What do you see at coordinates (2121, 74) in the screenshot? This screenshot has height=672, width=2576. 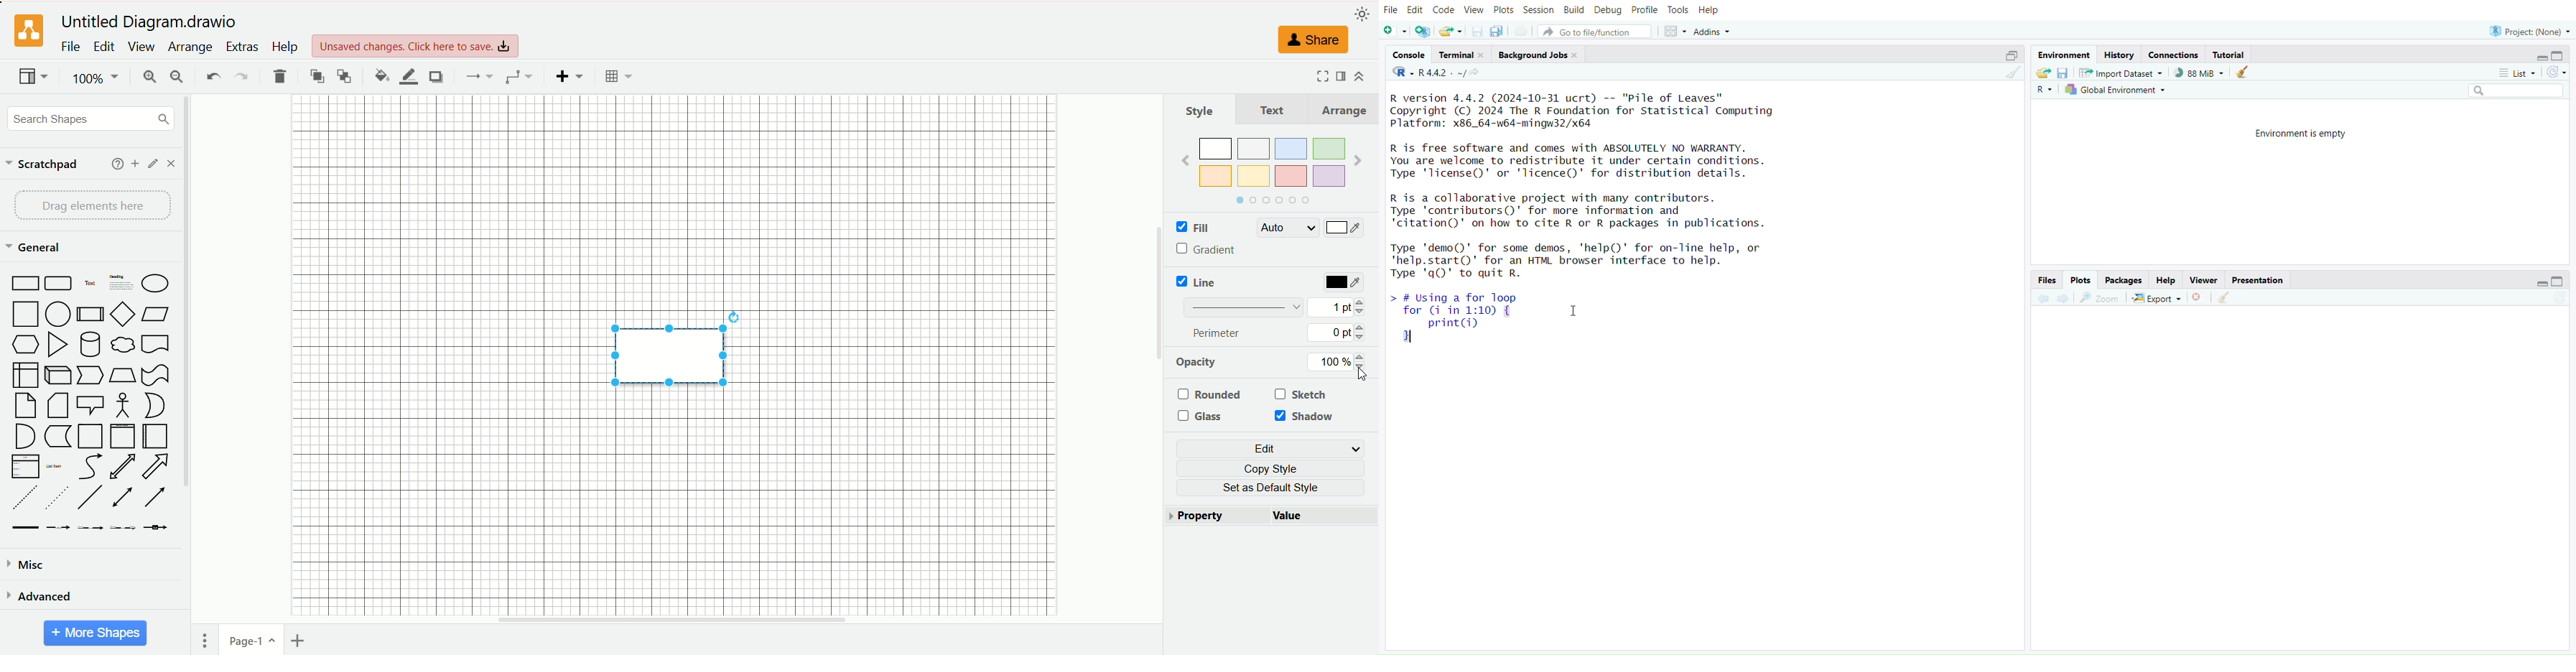 I see `import dataset` at bounding box center [2121, 74].